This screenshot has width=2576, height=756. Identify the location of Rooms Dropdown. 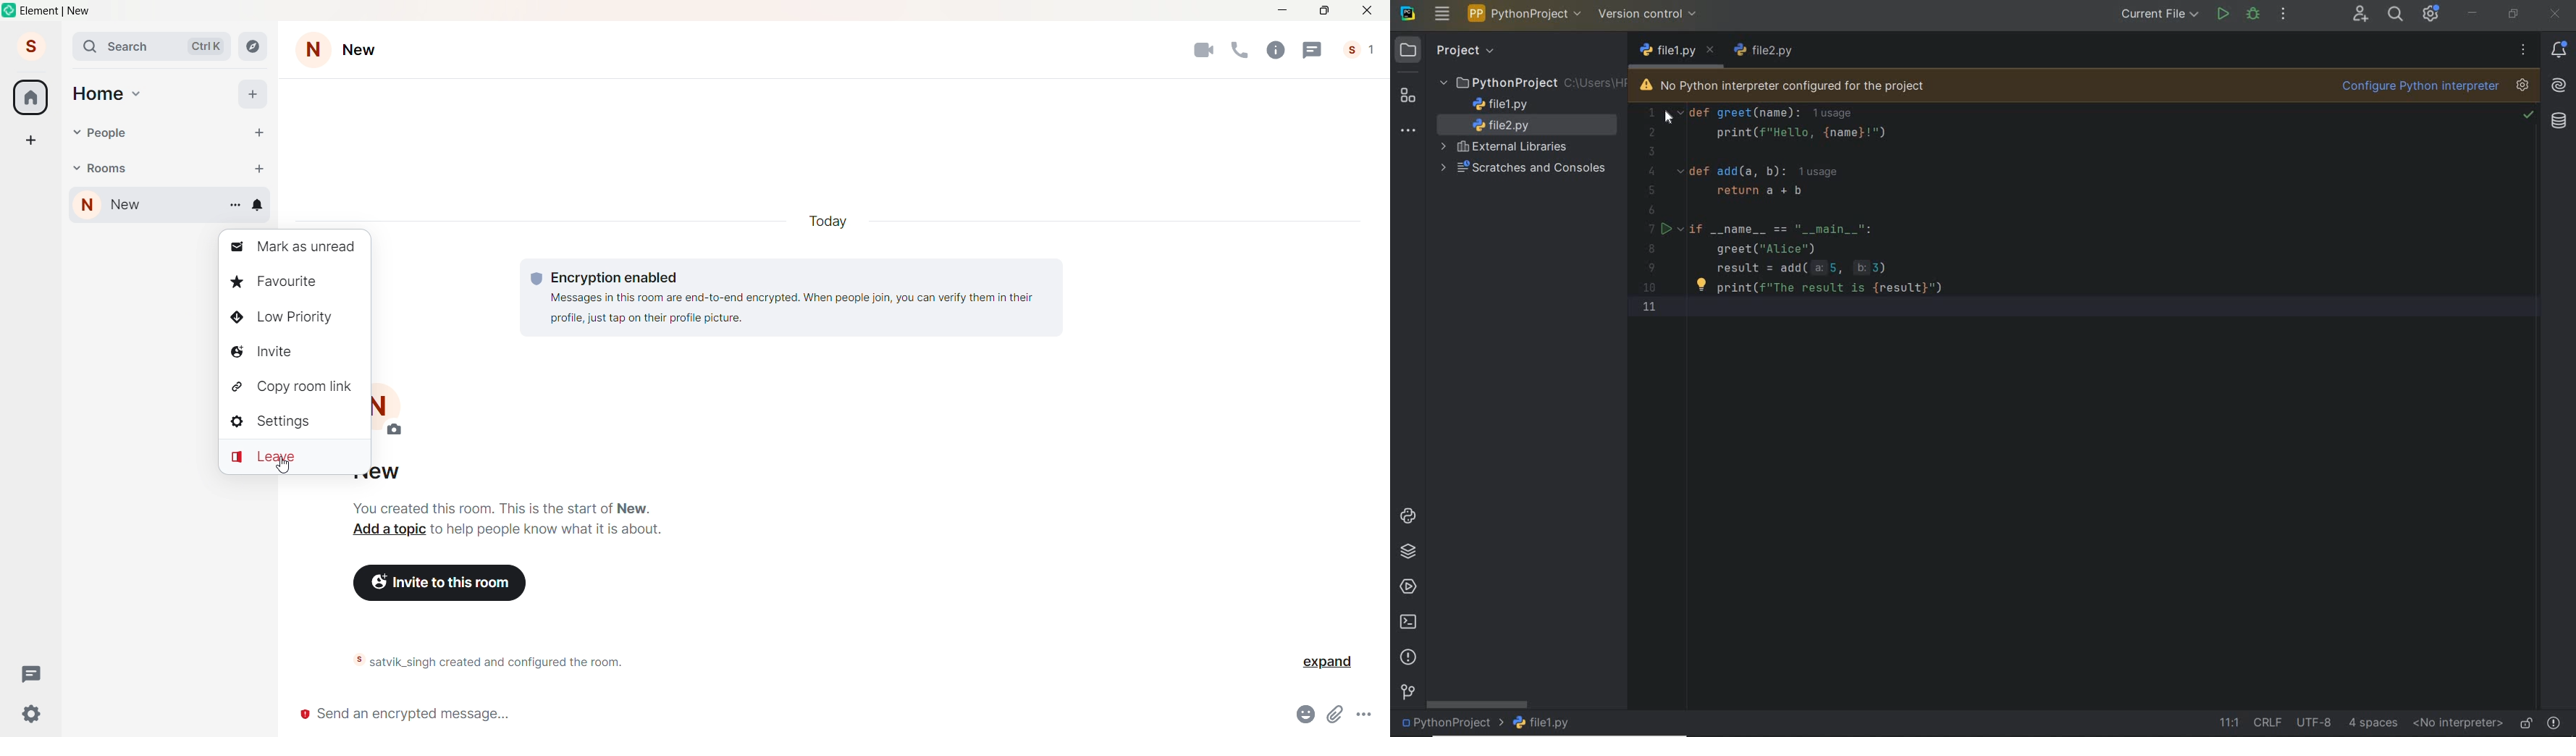
(75, 166).